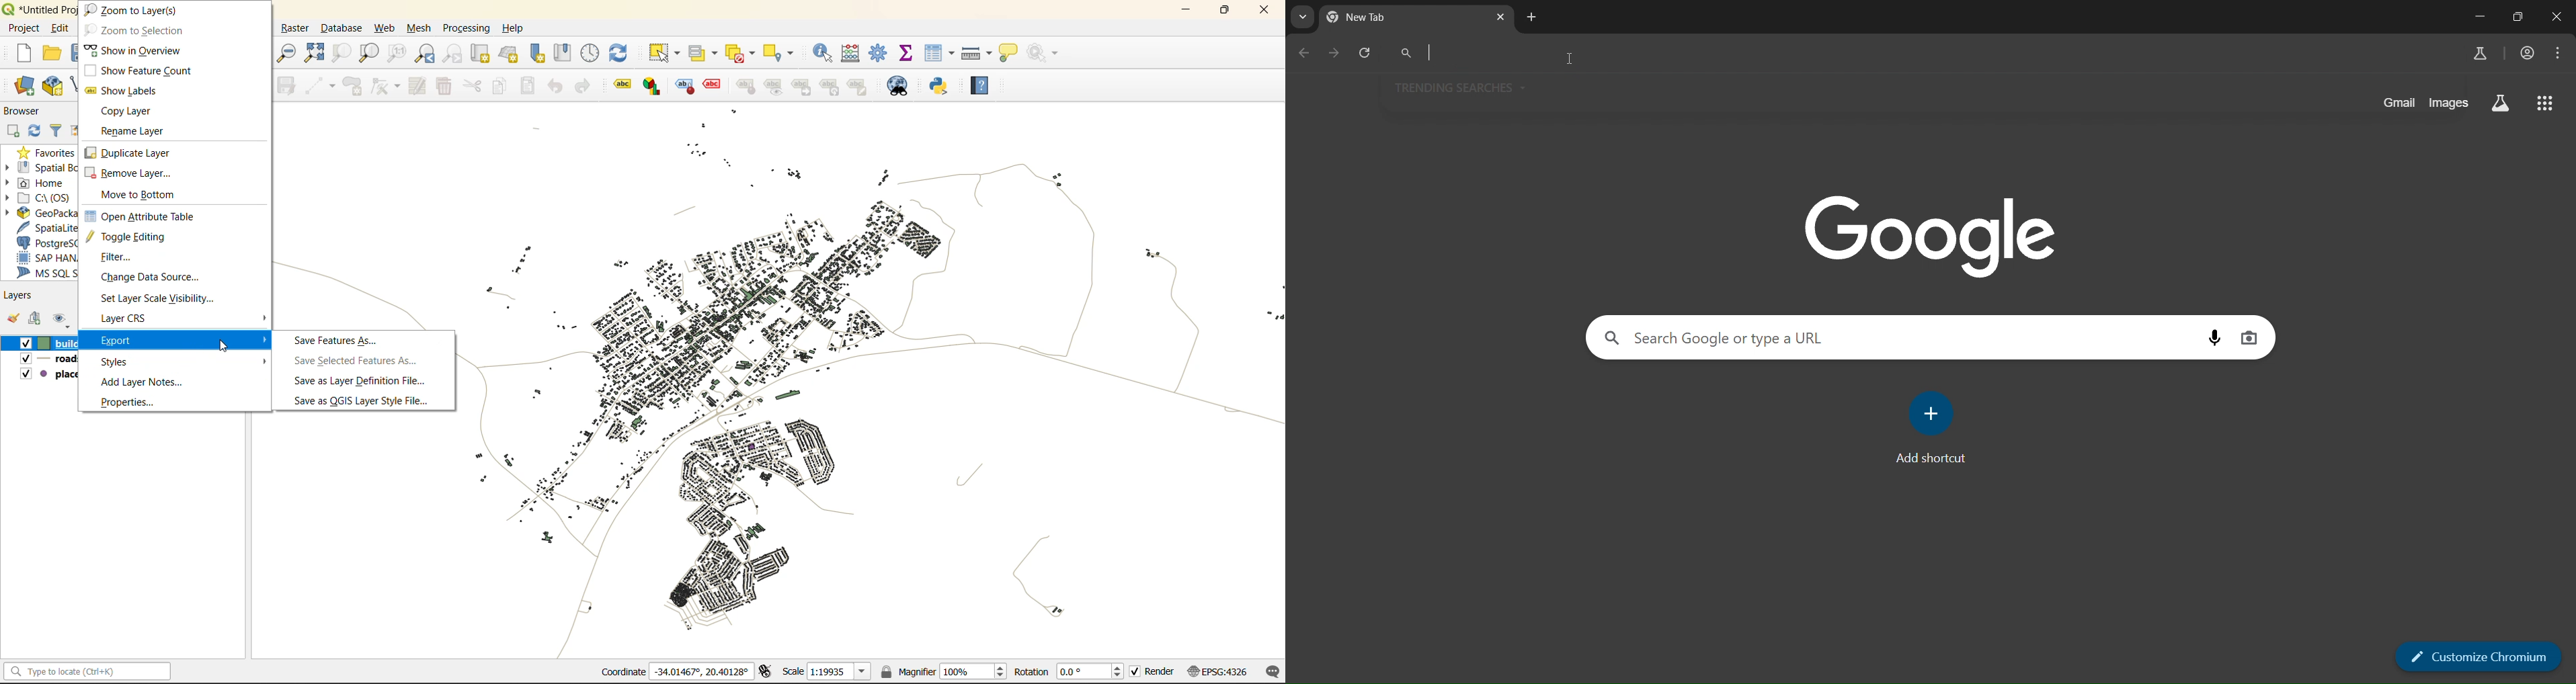 This screenshot has width=2576, height=700. What do you see at coordinates (90, 672) in the screenshot?
I see `status  bar` at bounding box center [90, 672].